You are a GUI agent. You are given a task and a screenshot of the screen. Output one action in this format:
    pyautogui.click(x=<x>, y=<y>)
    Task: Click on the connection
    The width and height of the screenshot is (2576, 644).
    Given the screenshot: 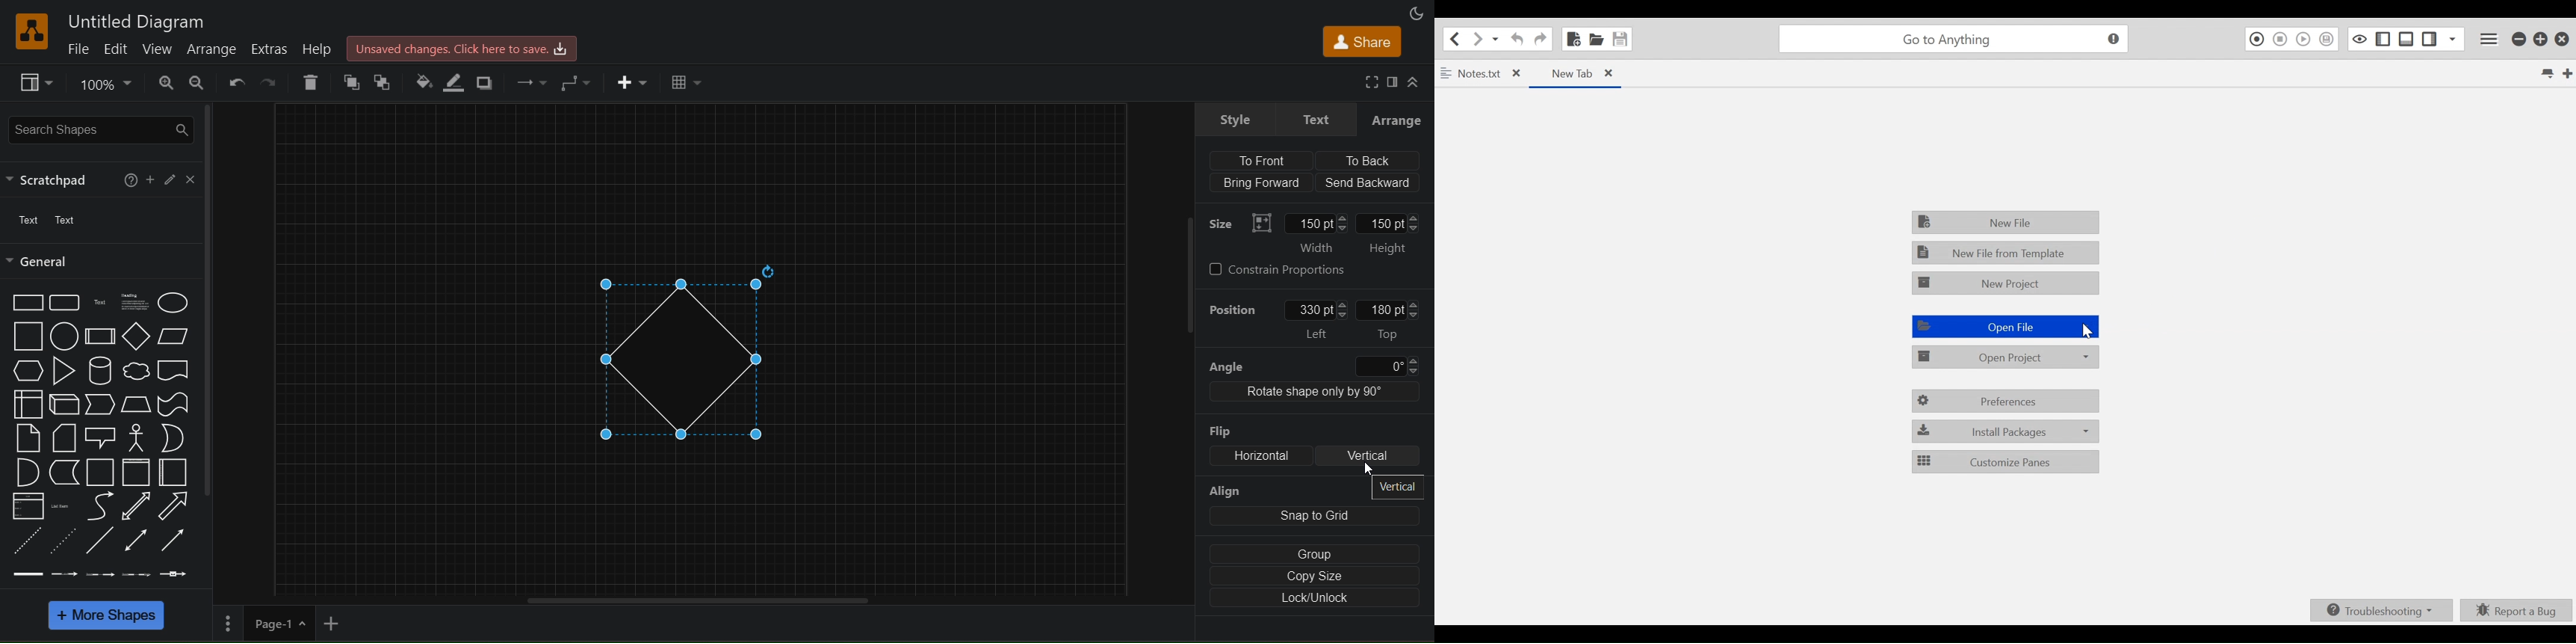 What is the action you would take?
    pyautogui.click(x=532, y=82)
    